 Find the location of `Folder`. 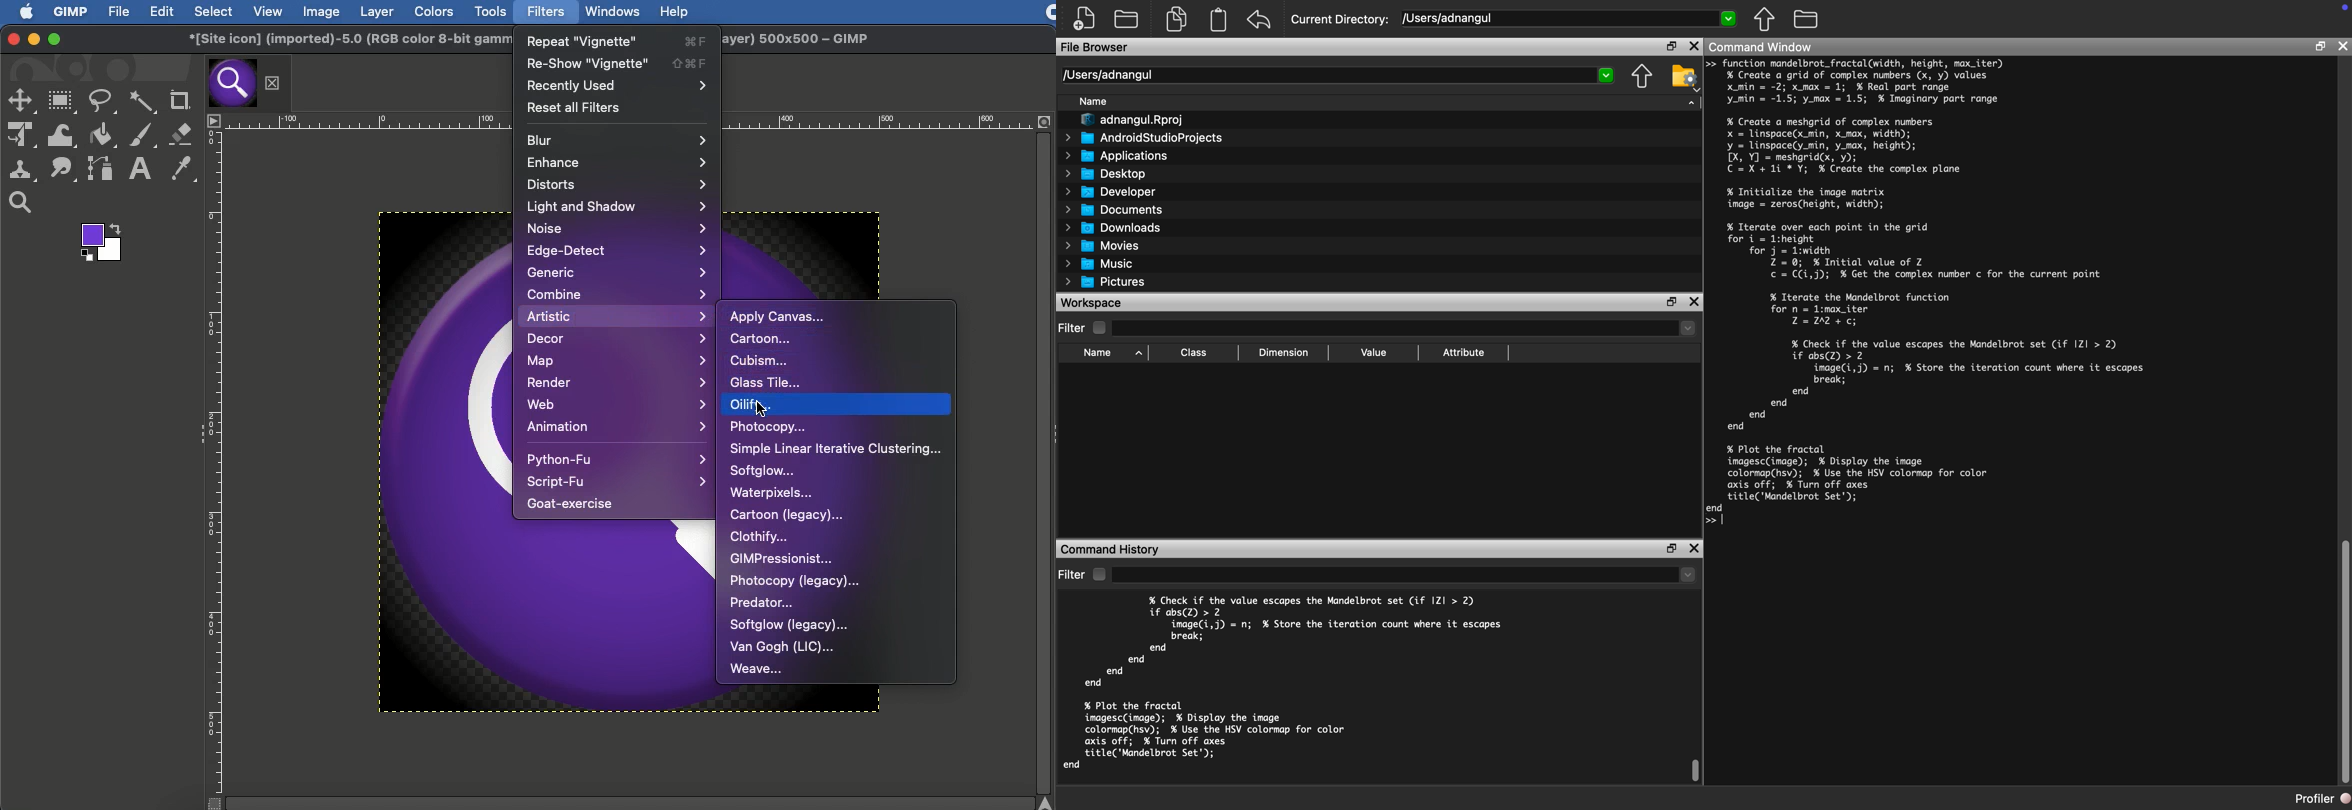

Folder is located at coordinates (1805, 20).